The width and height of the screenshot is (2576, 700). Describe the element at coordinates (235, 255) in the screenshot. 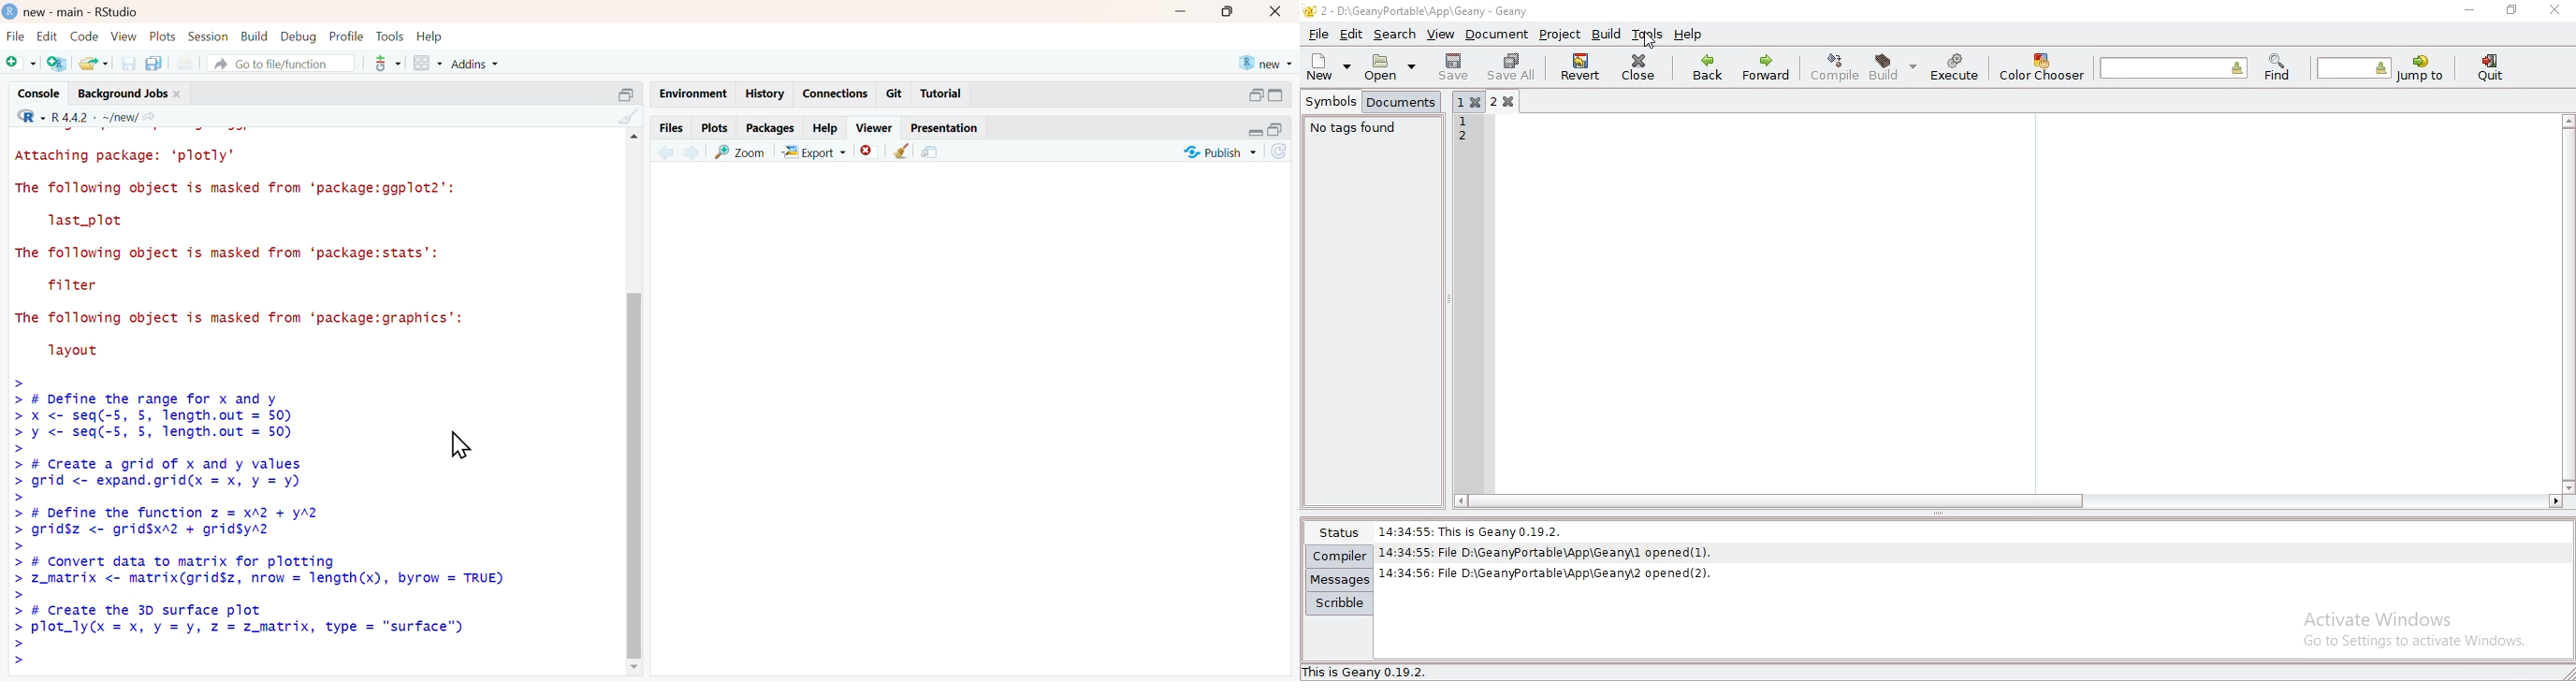

I see `The following object is masked from ‘package:stats’:` at that location.